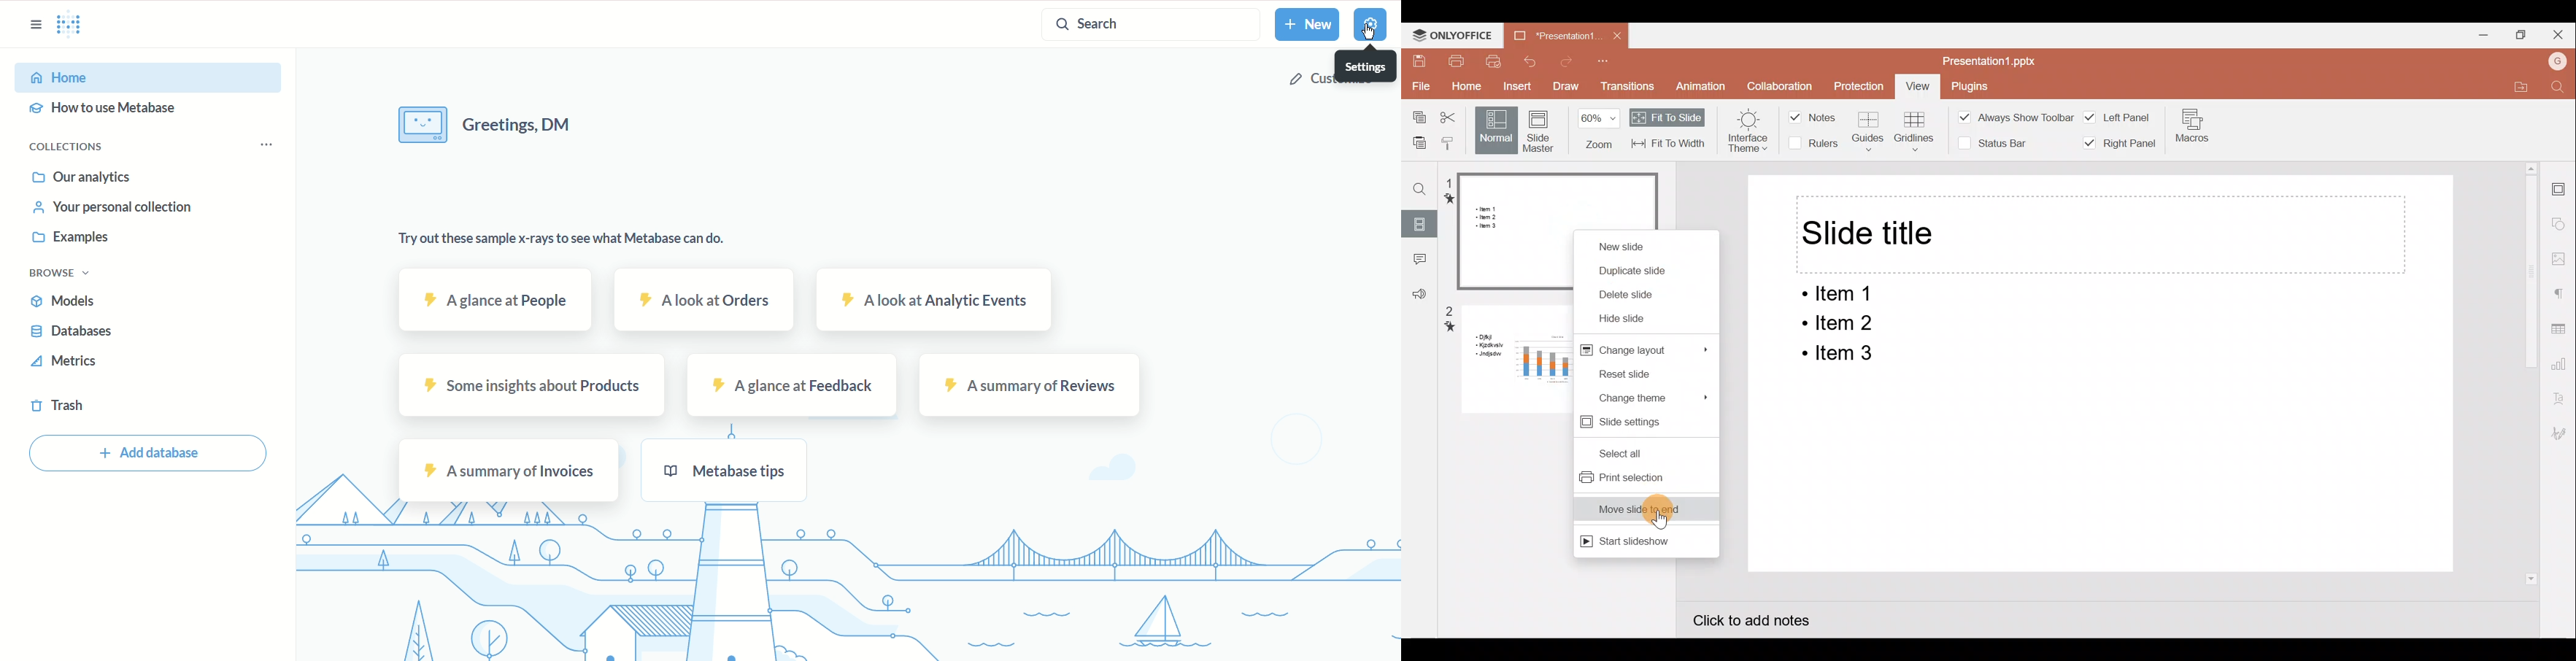 Image resolution: width=2576 pixels, height=672 pixels. What do you see at coordinates (111, 177) in the screenshot?
I see `Out analytics` at bounding box center [111, 177].